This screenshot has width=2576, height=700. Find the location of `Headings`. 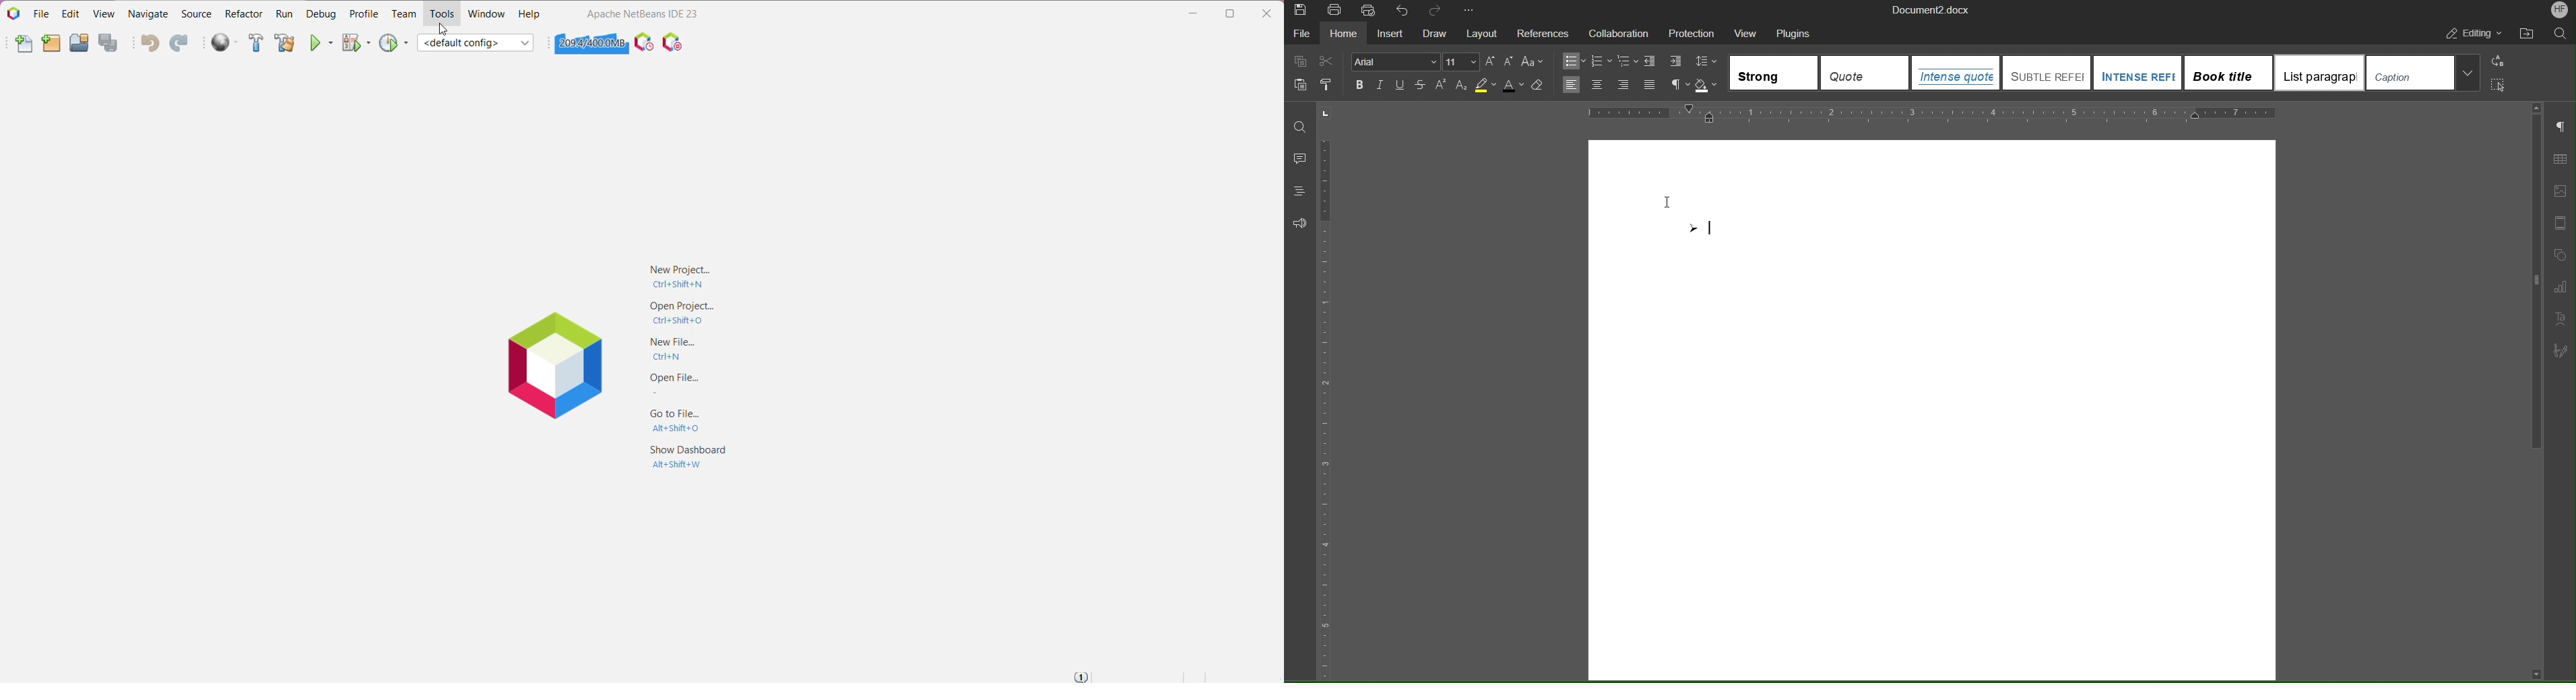

Headings is located at coordinates (1299, 190).